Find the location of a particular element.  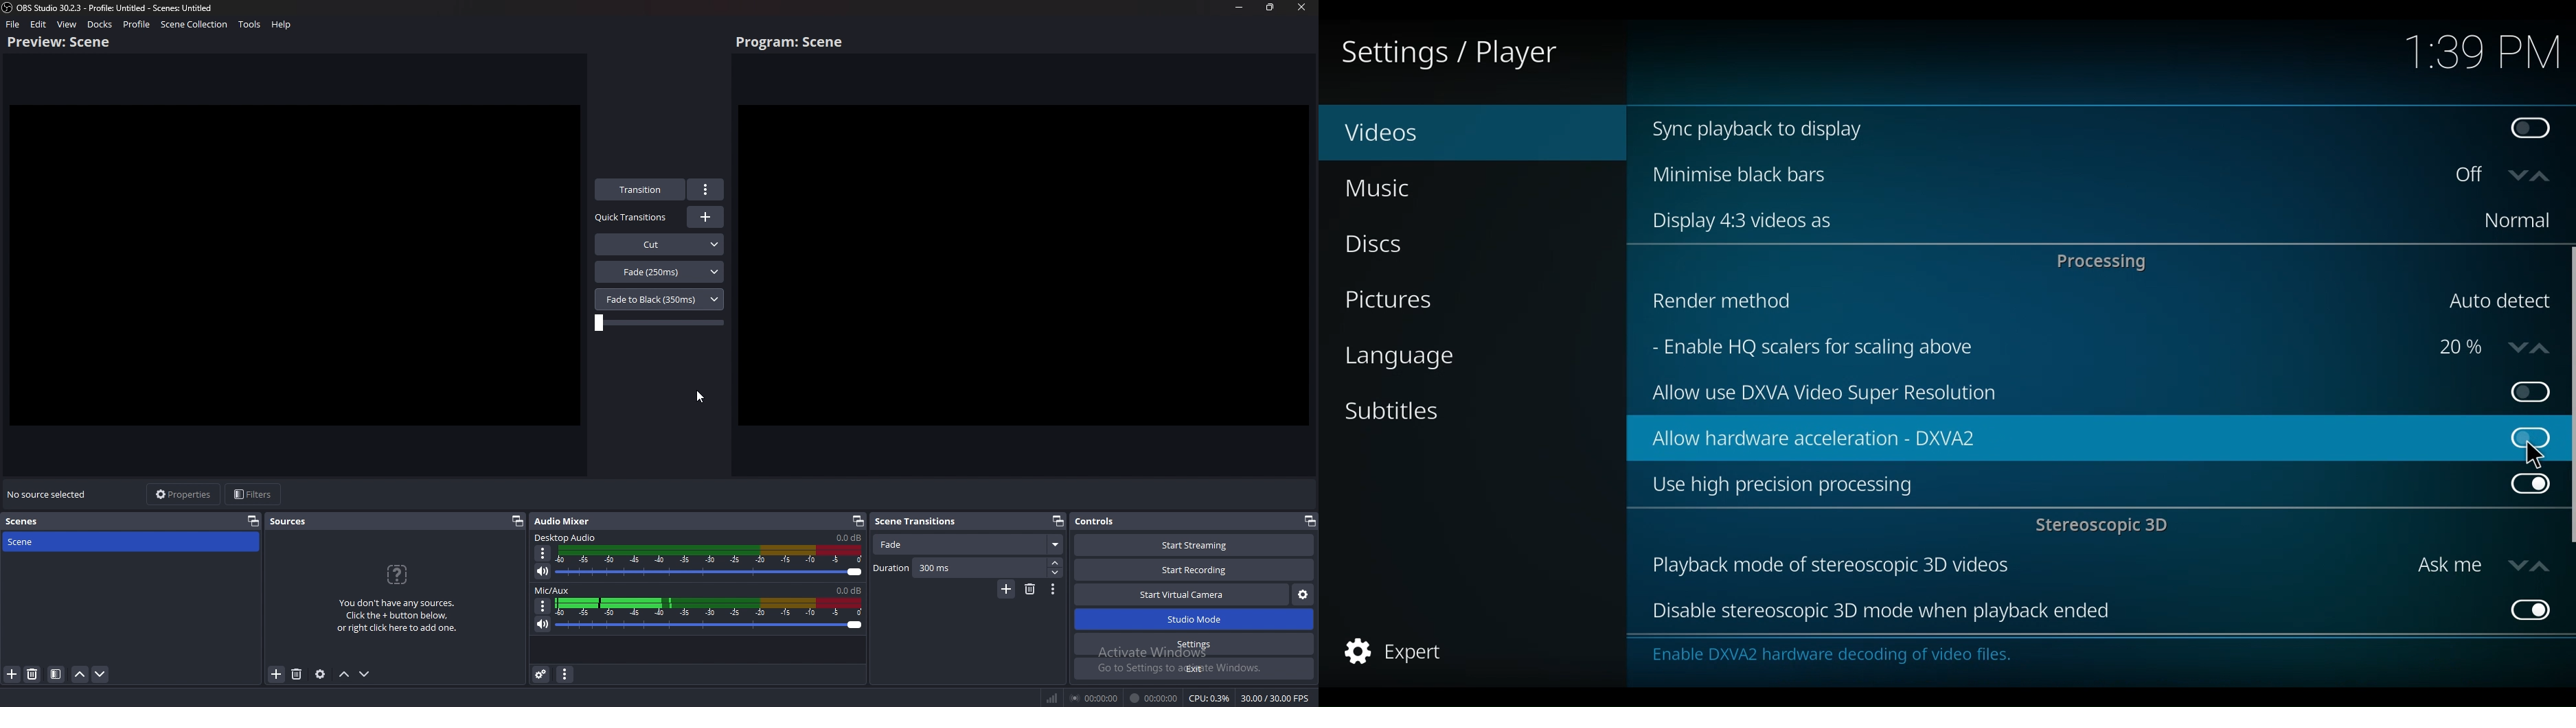

move scene down is located at coordinates (101, 676).